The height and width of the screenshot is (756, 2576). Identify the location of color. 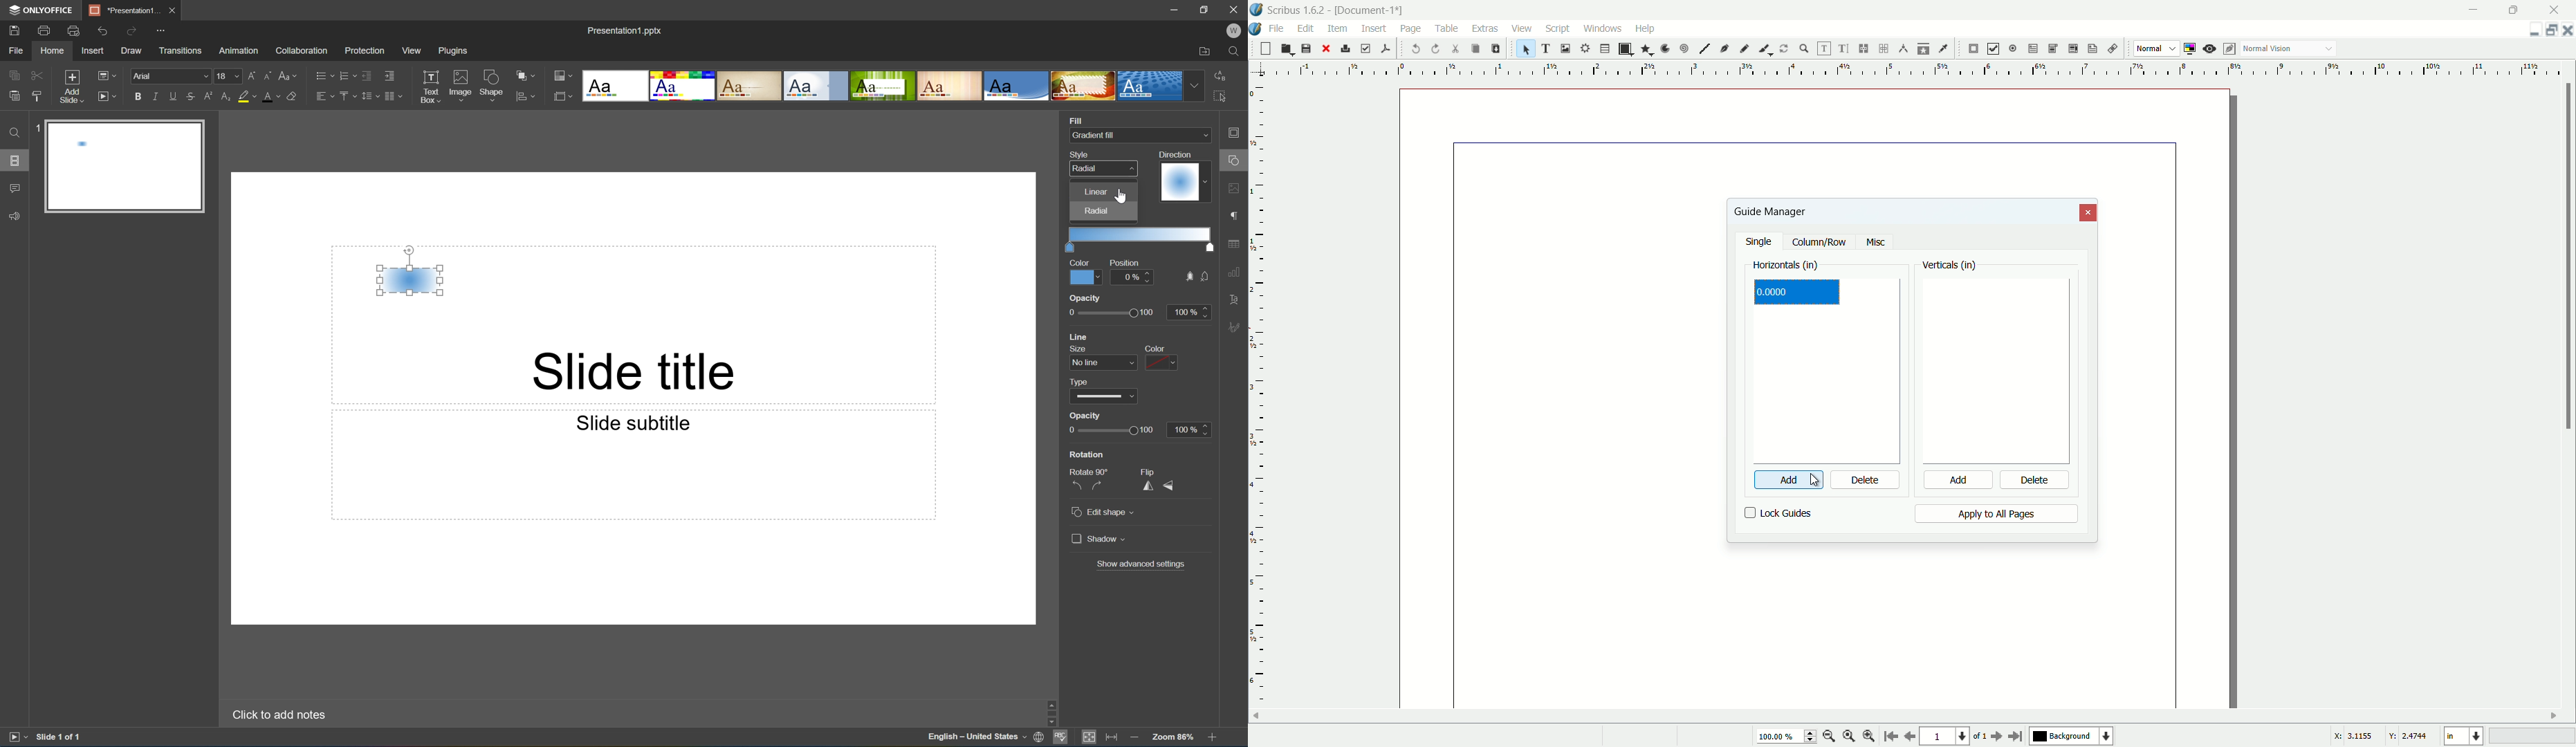
(1152, 348).